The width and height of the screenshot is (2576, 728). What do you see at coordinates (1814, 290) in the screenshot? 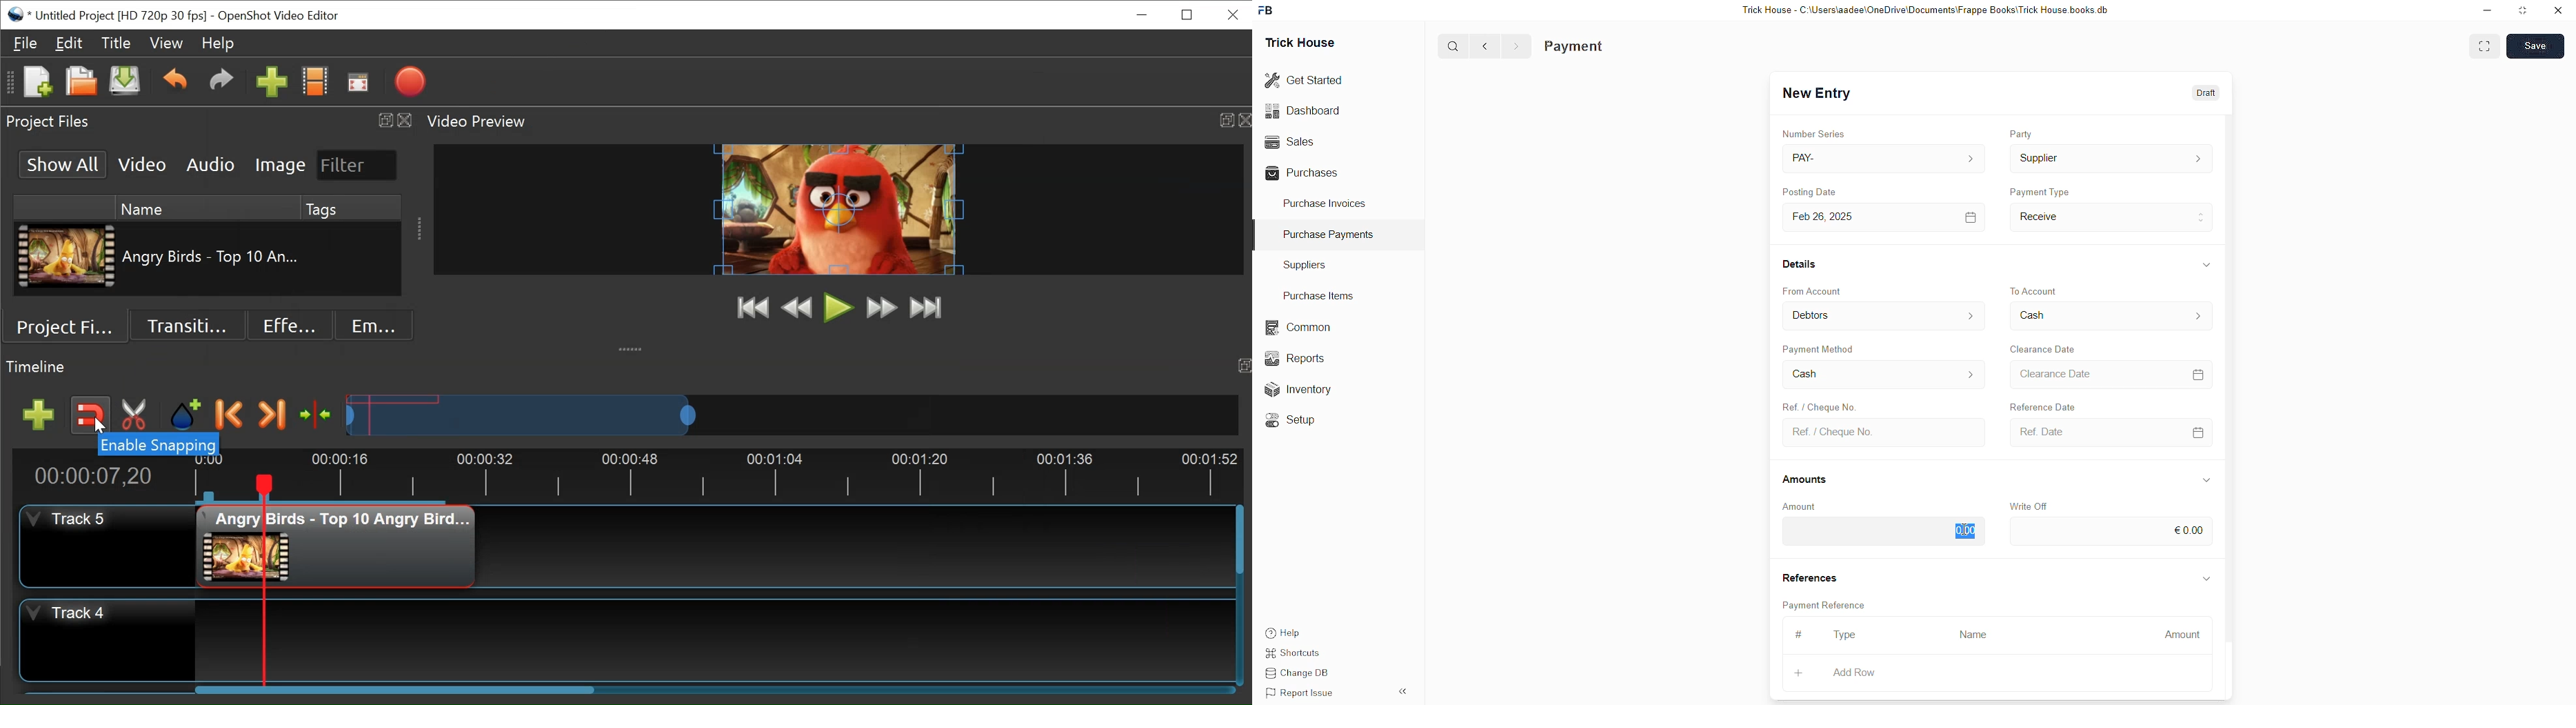
I see `From Account` at bounding box center [1814, 290].